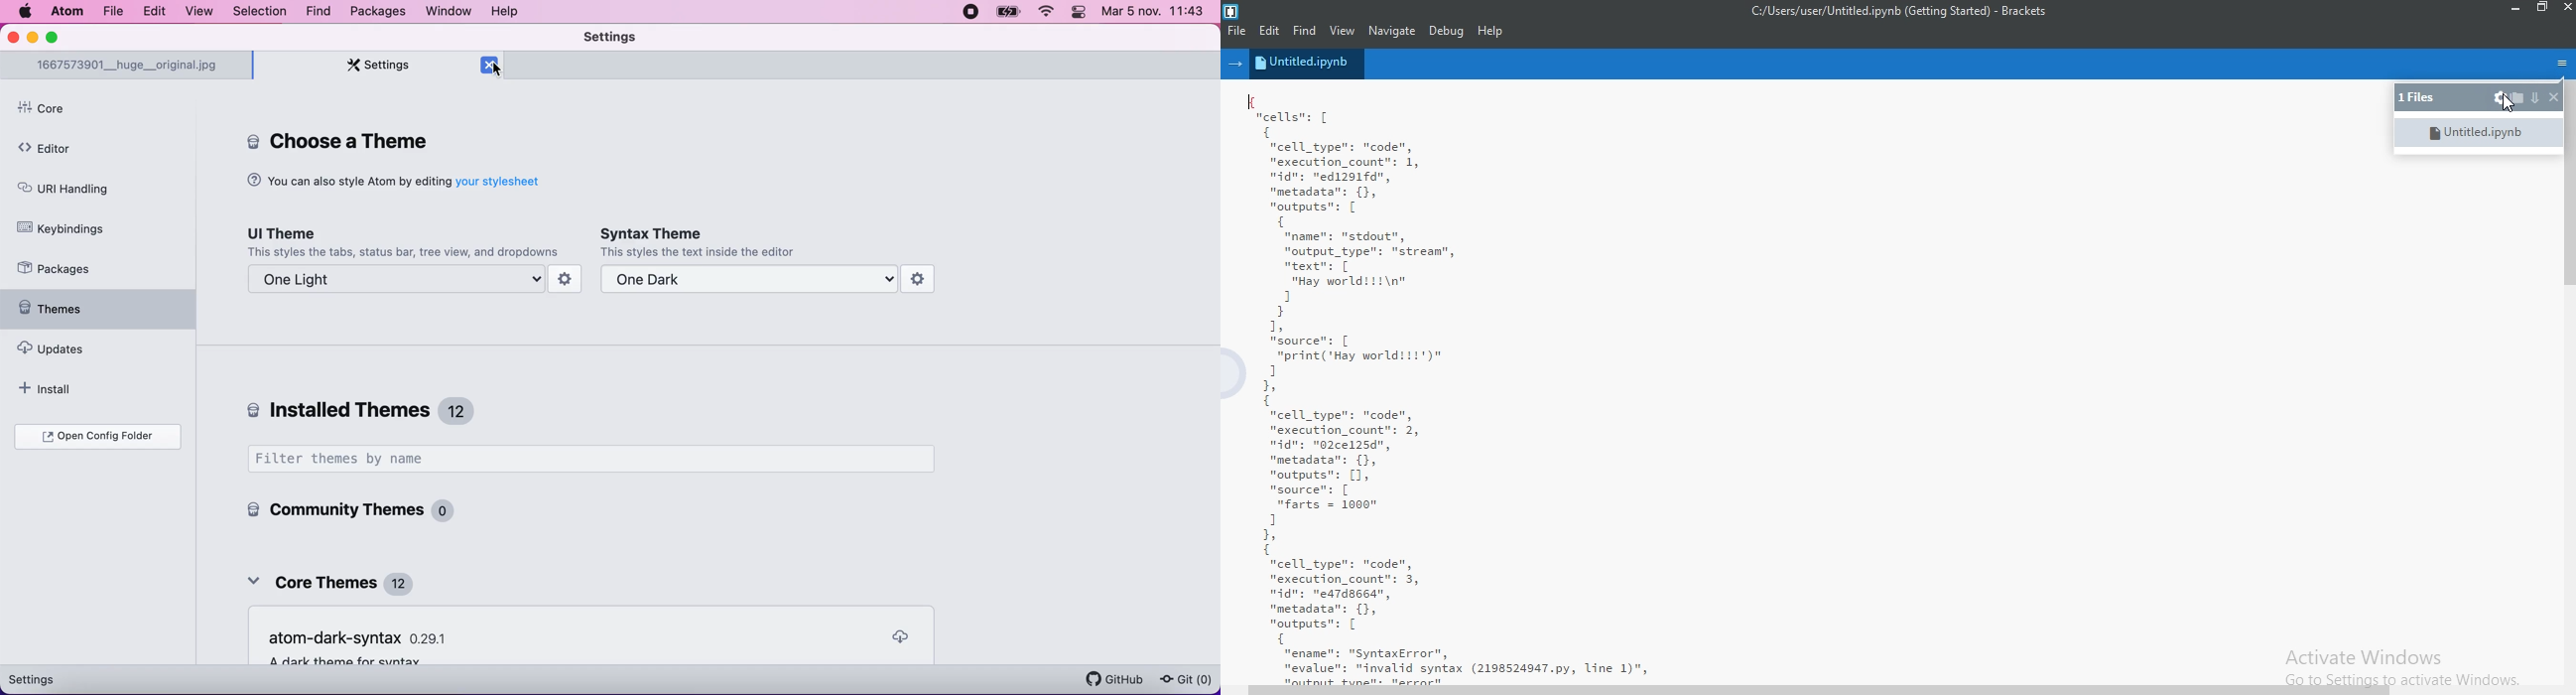 Image resolution: width=2576 pixels, height=700 pixels. What do you see at coordinates (1309, 31) in the screenshot?
I see `Find` at bounding box center [1309, 31].